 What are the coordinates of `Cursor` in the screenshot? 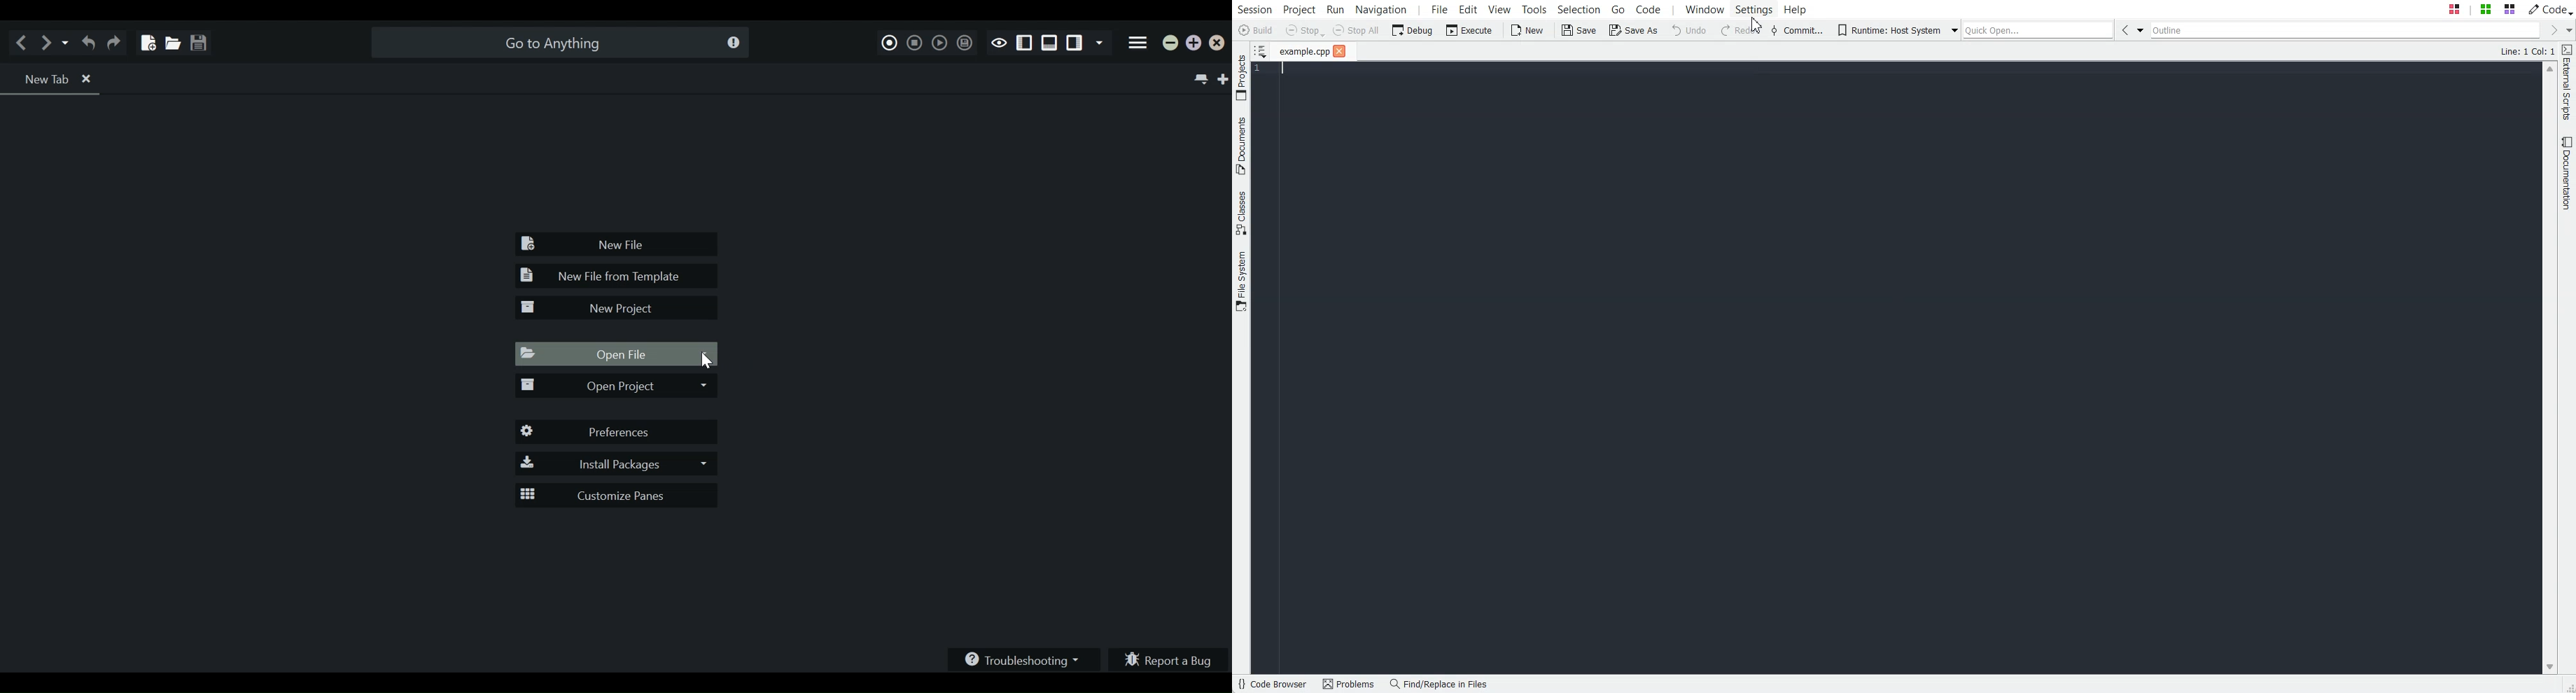 It's located at (707, 362).